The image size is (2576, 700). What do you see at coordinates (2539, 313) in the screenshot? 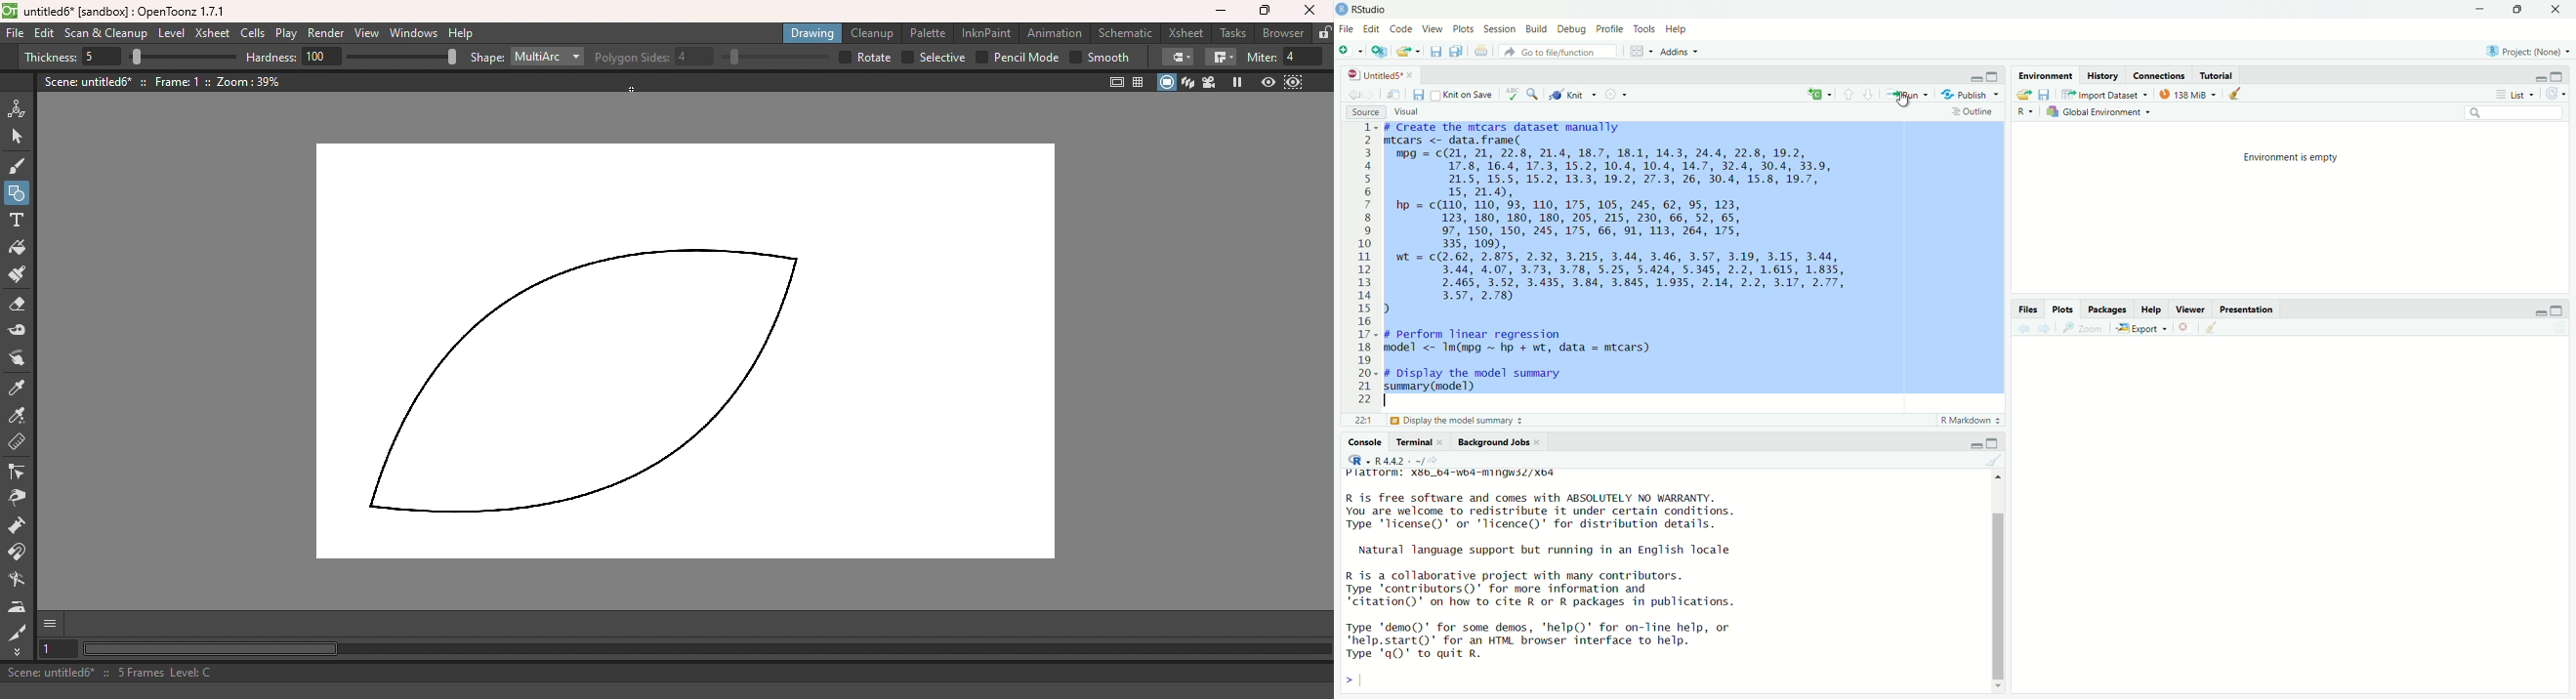
I see `minimize` at bounding box center [2539, 313].